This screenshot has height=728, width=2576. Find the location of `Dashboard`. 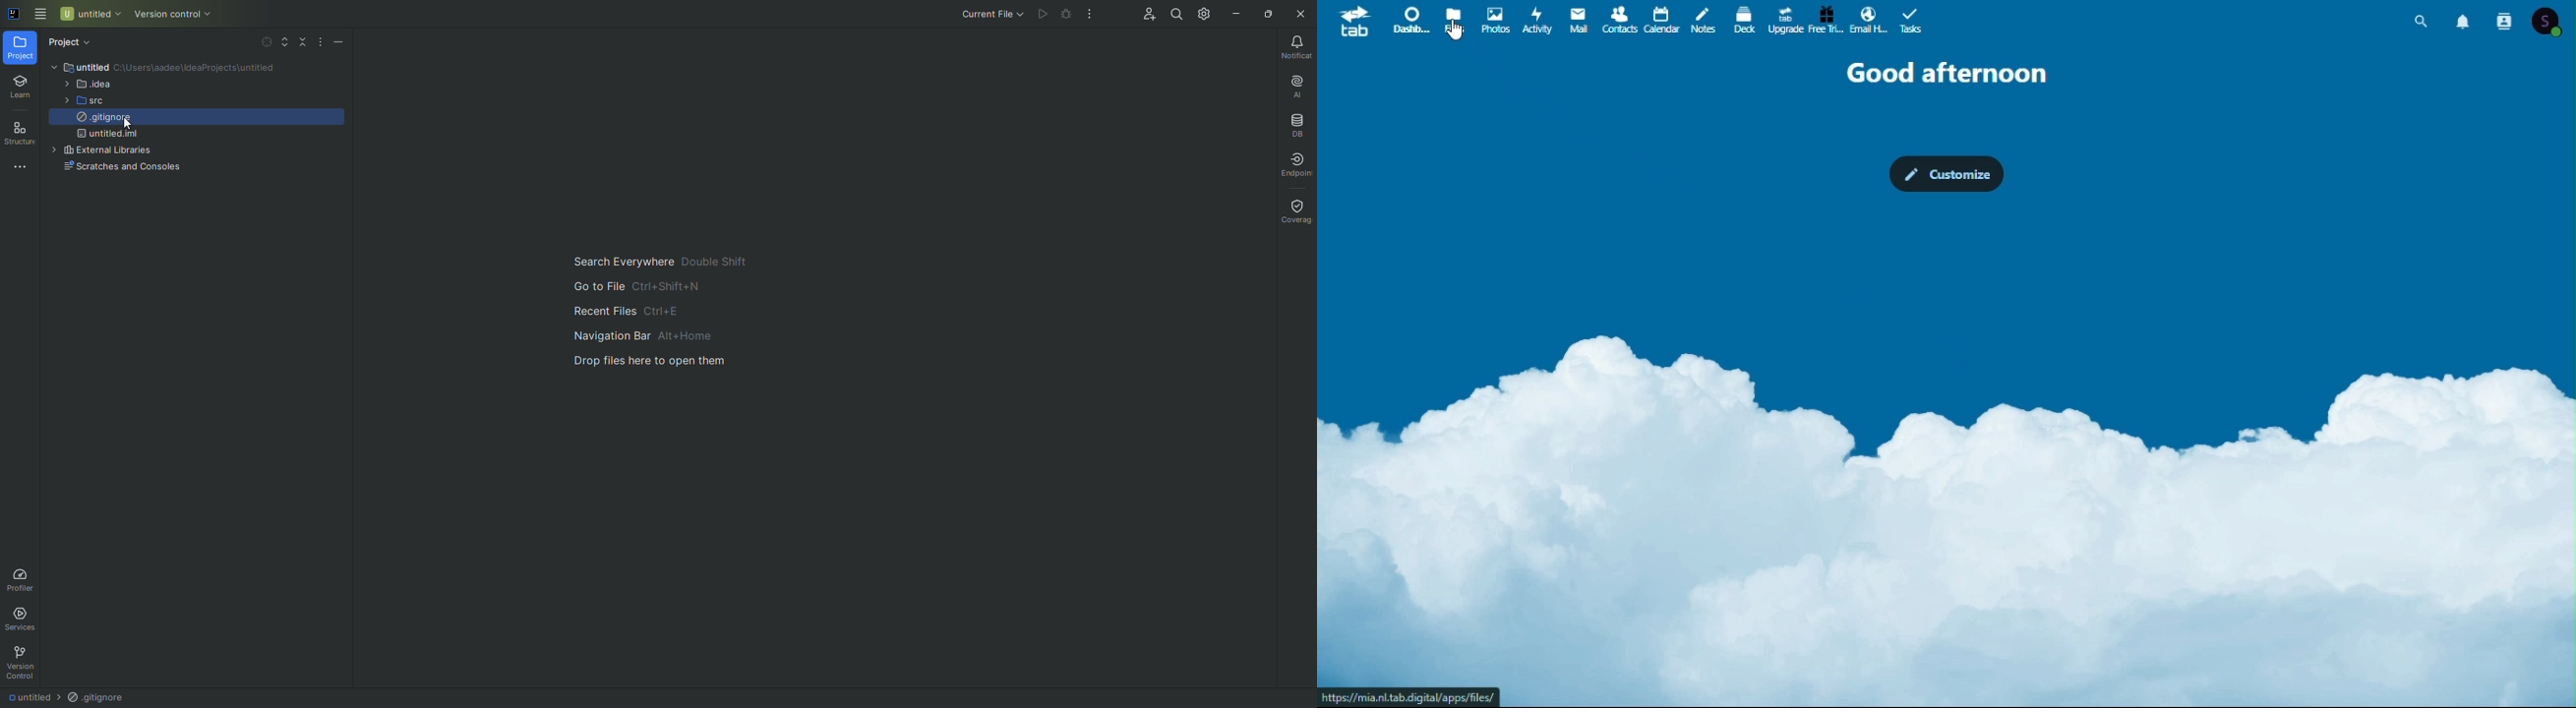

Dashboard is located at coordinates (1408, 21).